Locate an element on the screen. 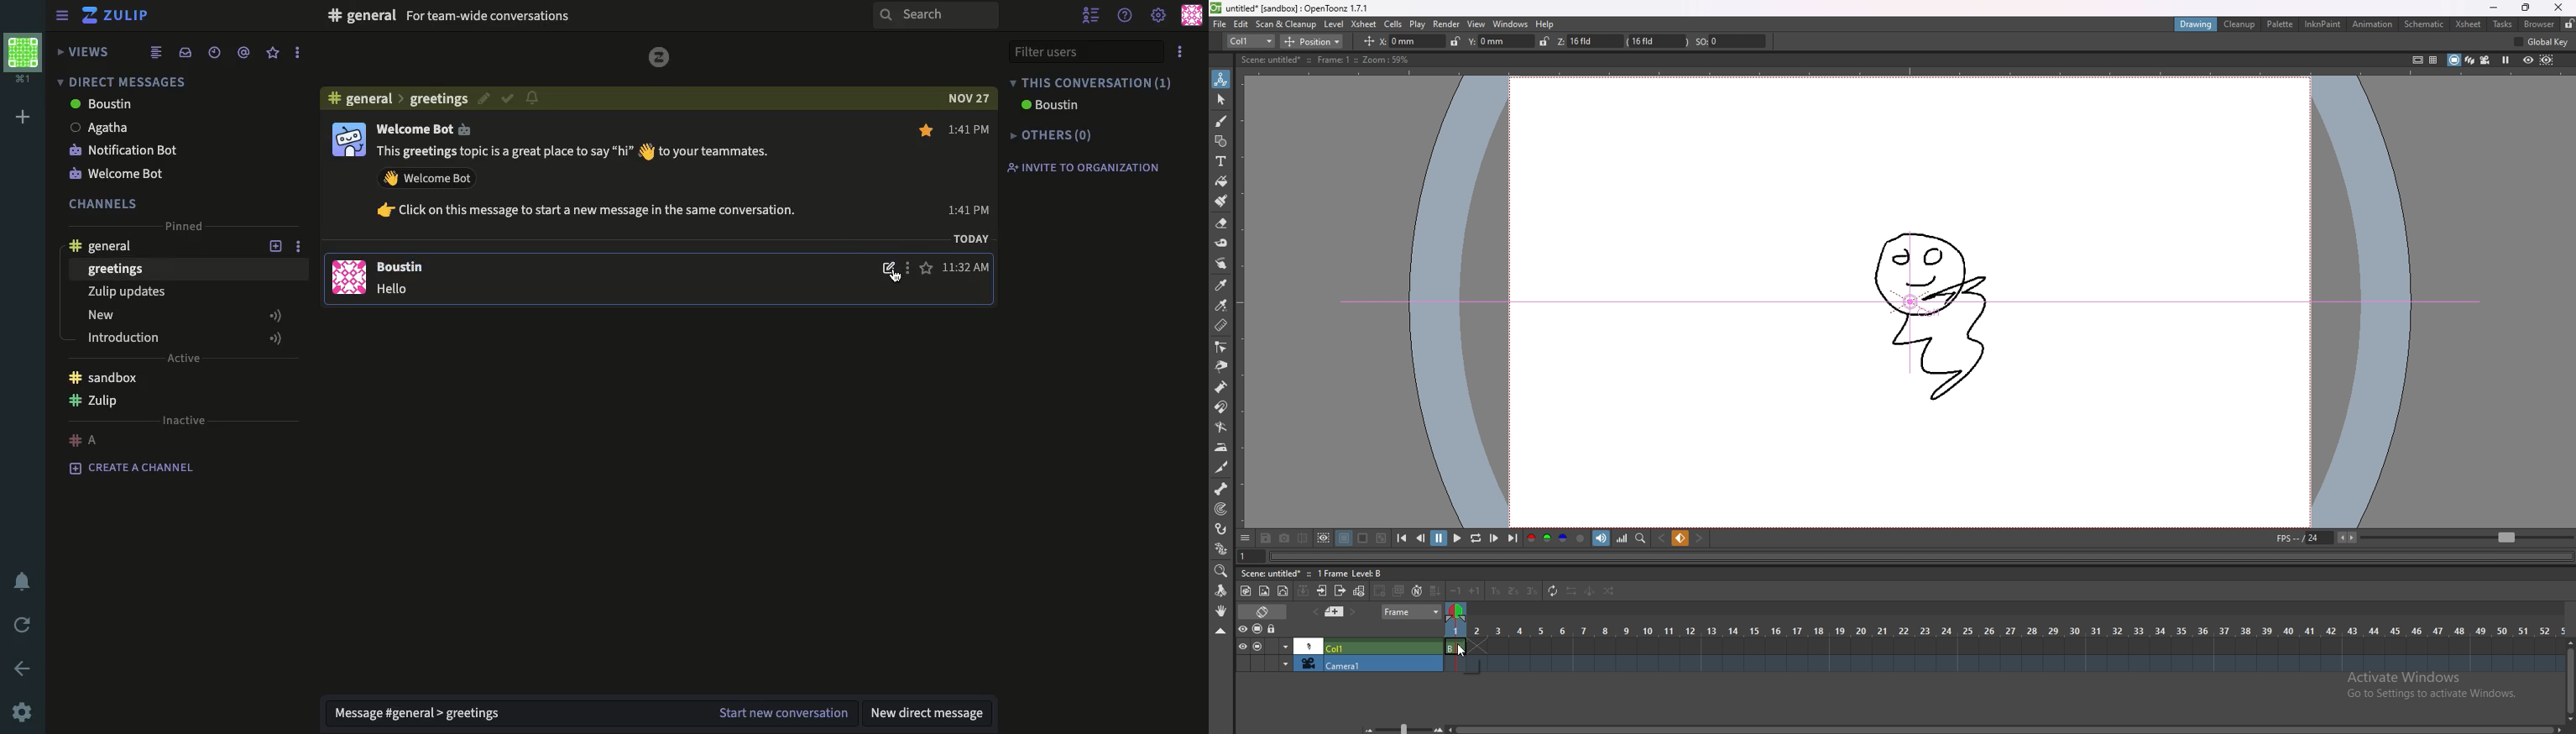 Image resolution: width=2576 pixels, height=756 pixels. workspace profile is located at coordinates (24, 60).